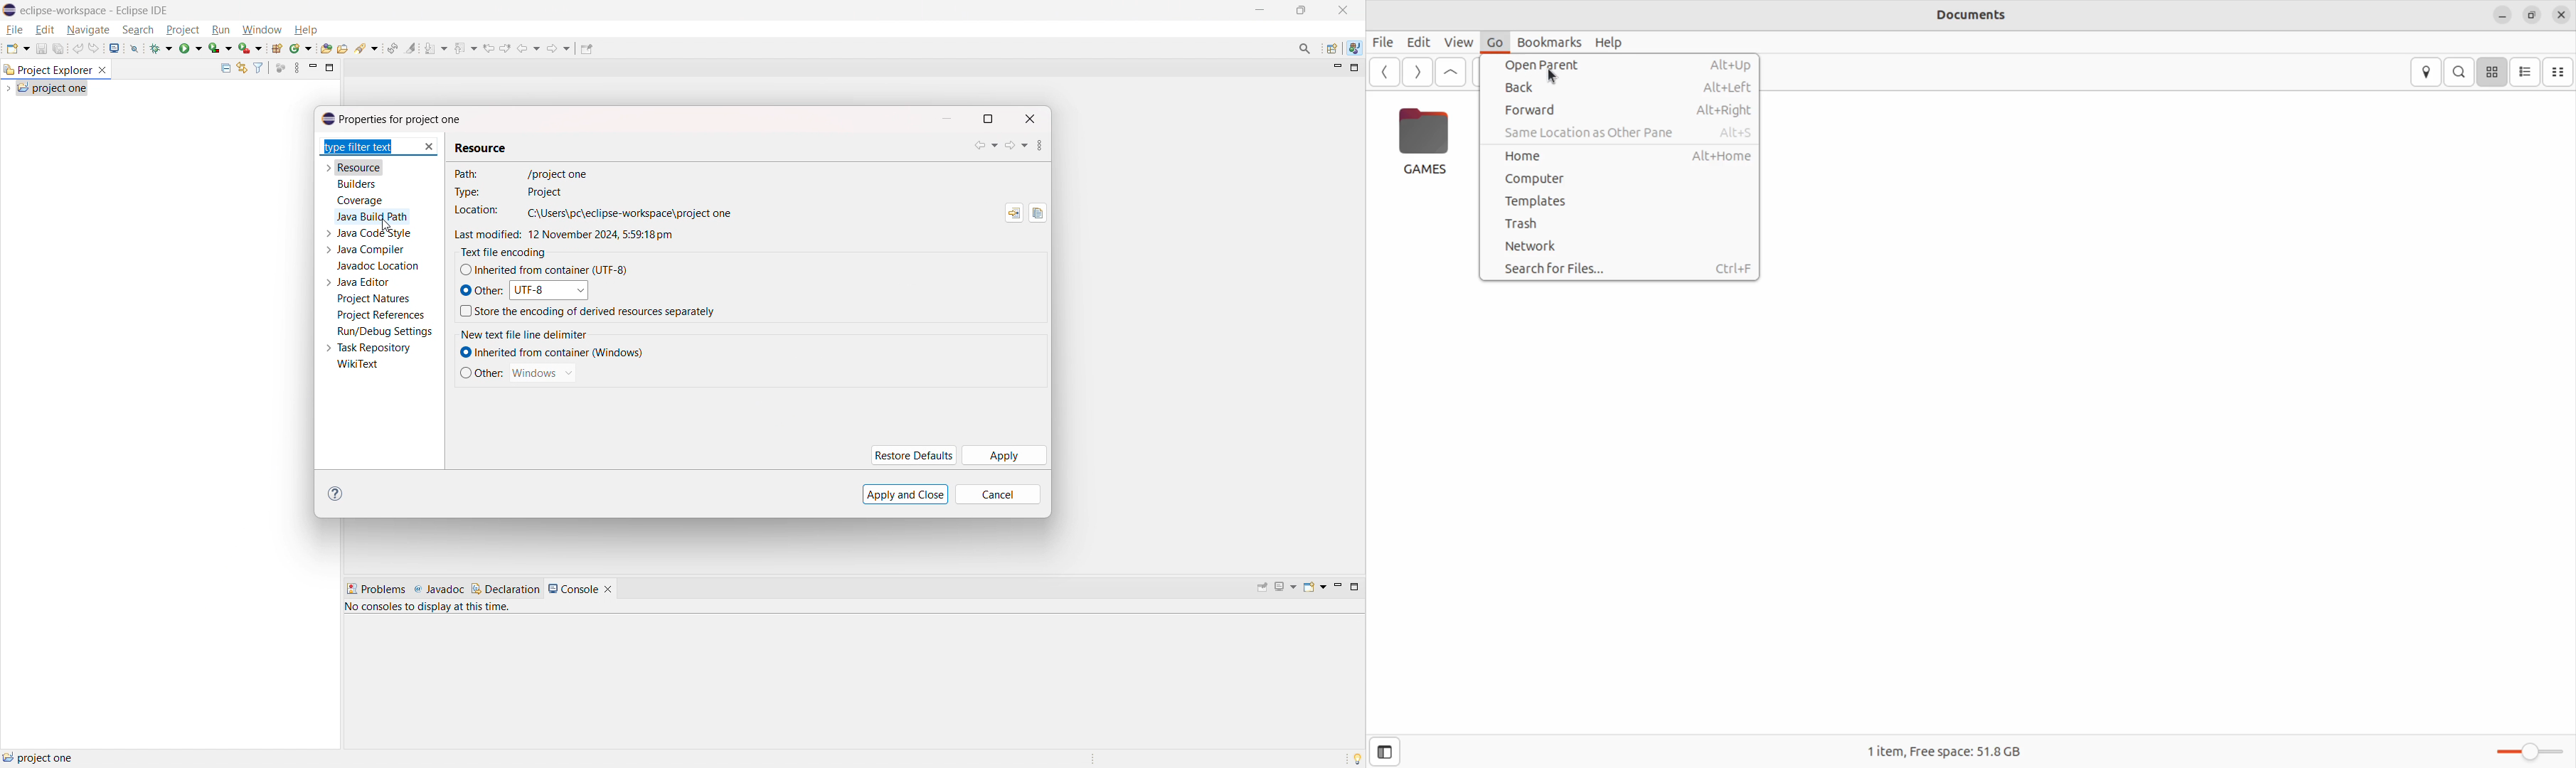 The height and width of the screenshot is (784, 2576). Describe the element at coordinates (430, 609) in the screenshot. I see `no consoles to display at this time. ` at that location.